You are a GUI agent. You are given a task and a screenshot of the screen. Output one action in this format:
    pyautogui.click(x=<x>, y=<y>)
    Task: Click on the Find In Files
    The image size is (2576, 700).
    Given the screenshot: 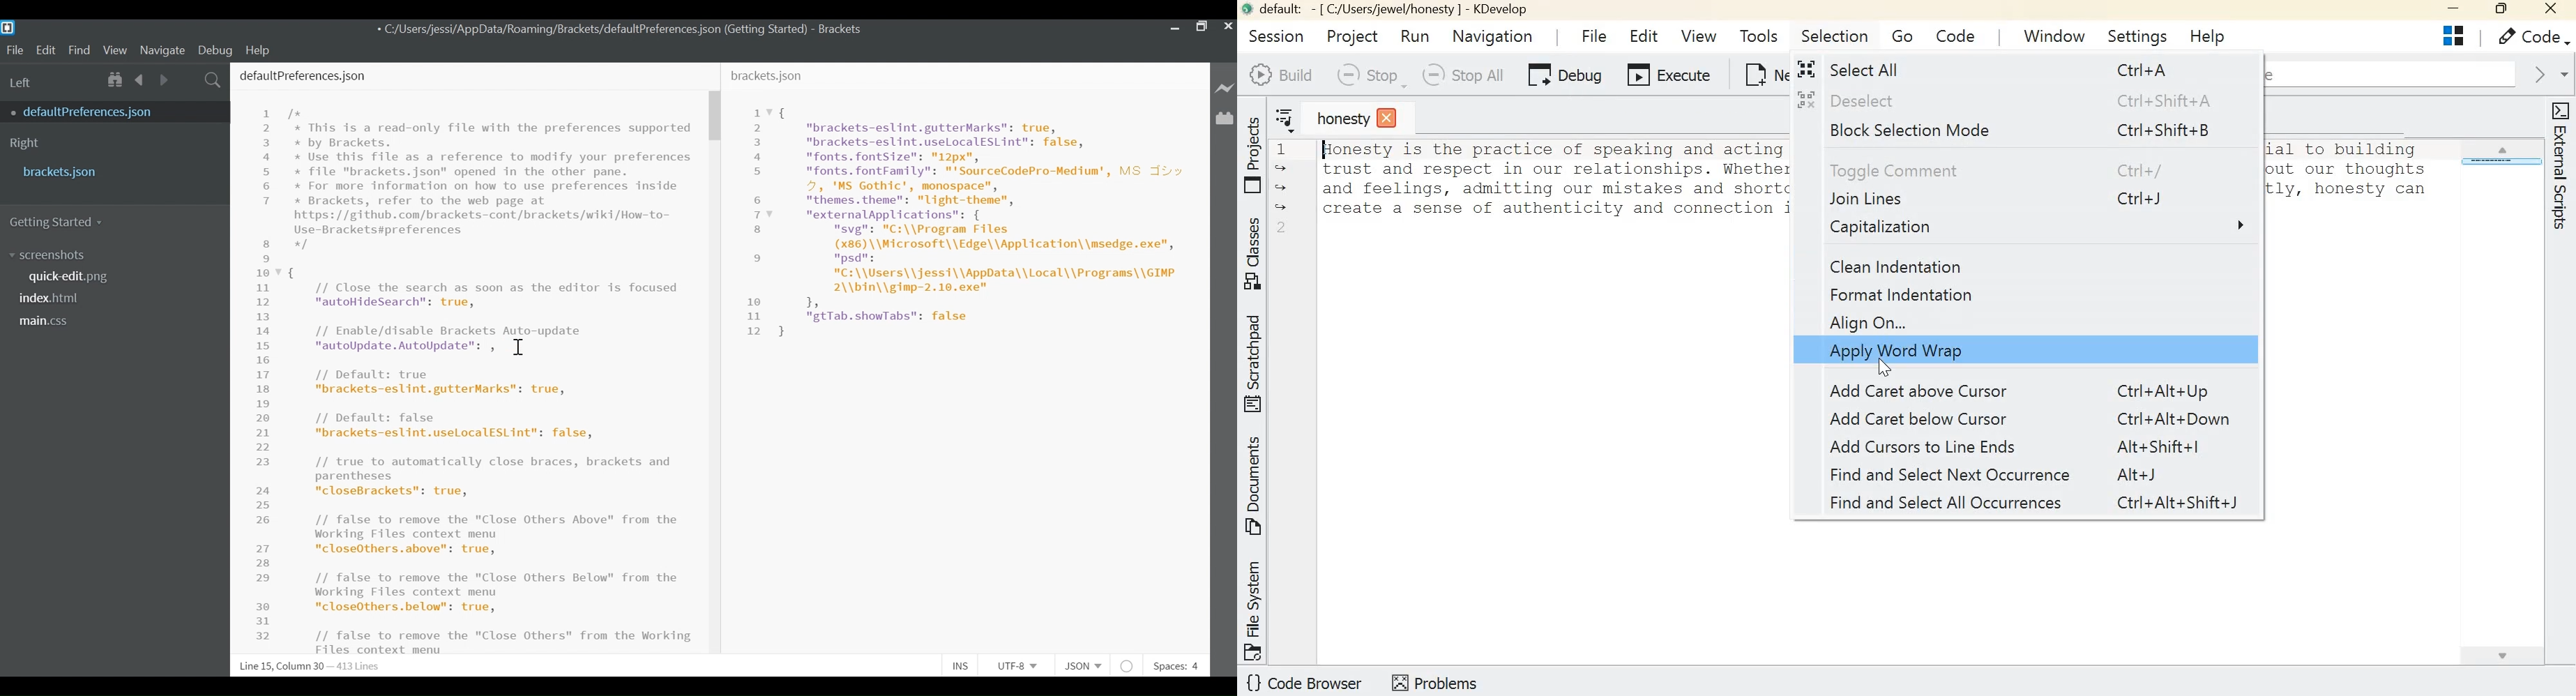 What is the action you would take?
    pyautogui.click(x=213, y=79)
    